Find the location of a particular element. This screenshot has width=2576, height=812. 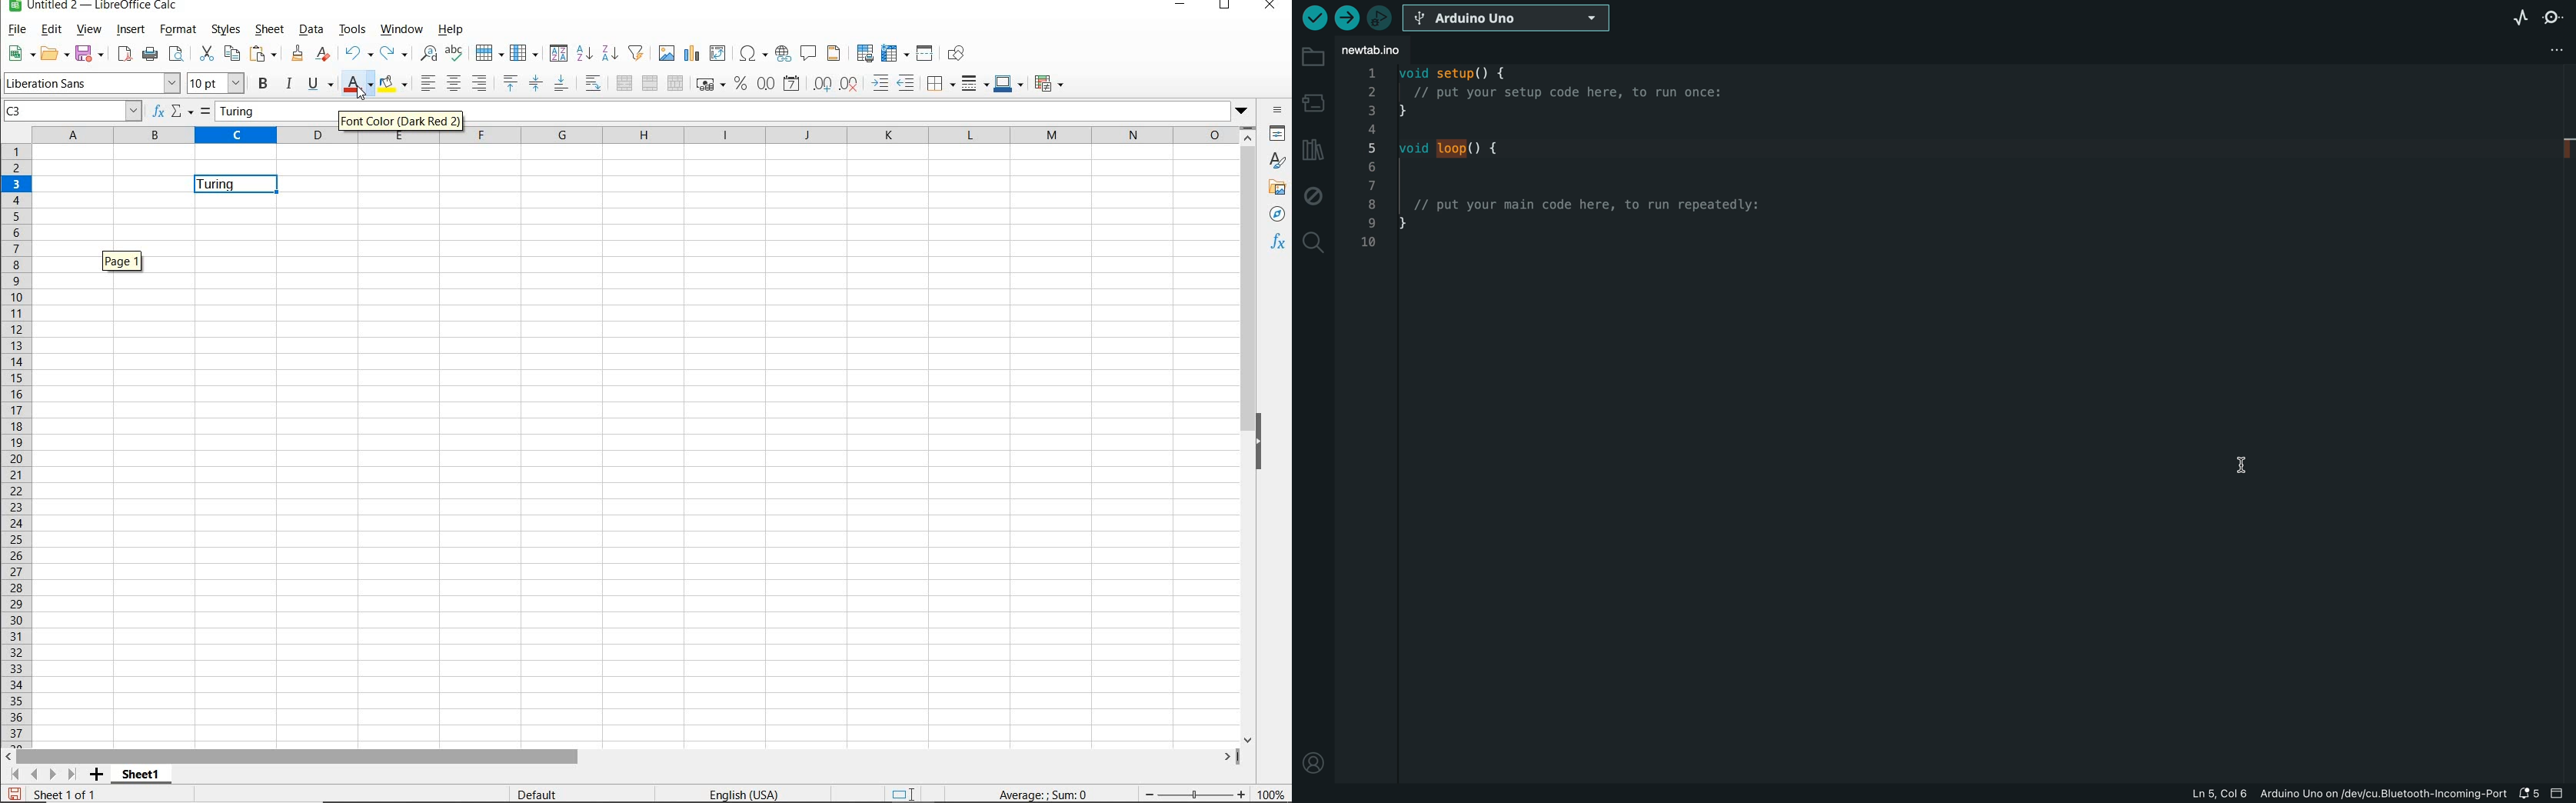

DATA is located at coordinates (314, 31).